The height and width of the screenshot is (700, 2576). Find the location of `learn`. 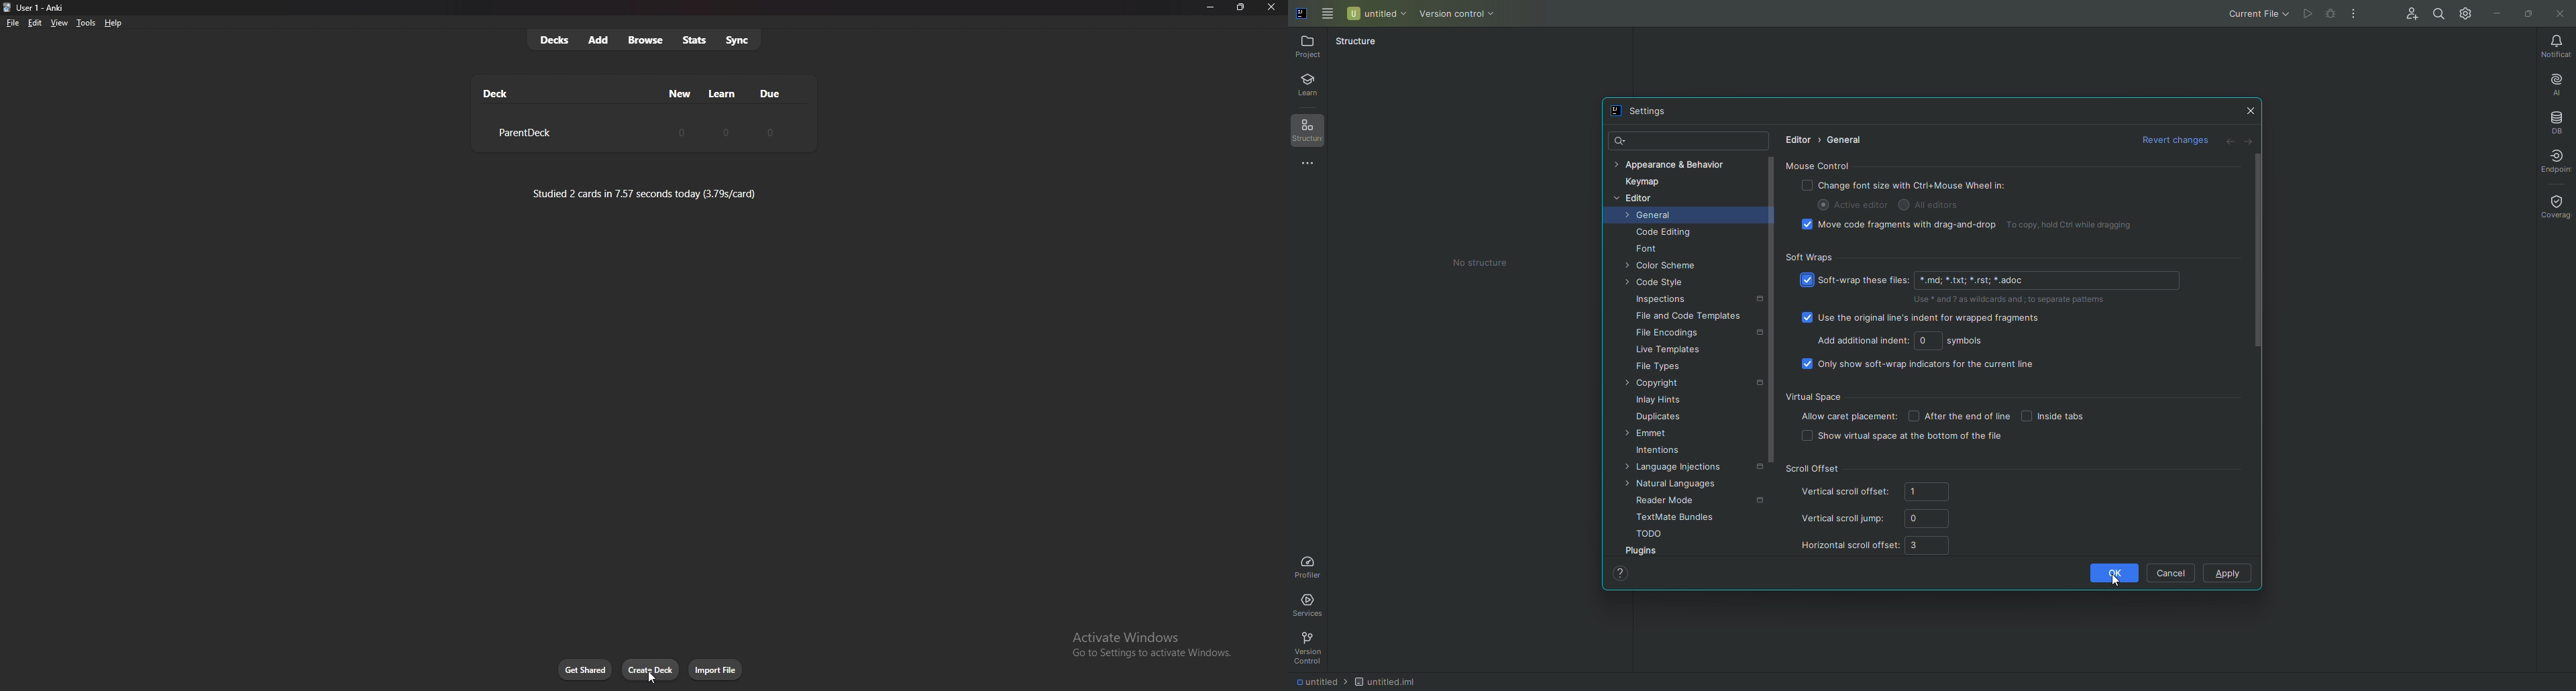

learn is located at coordinates (722, 94).